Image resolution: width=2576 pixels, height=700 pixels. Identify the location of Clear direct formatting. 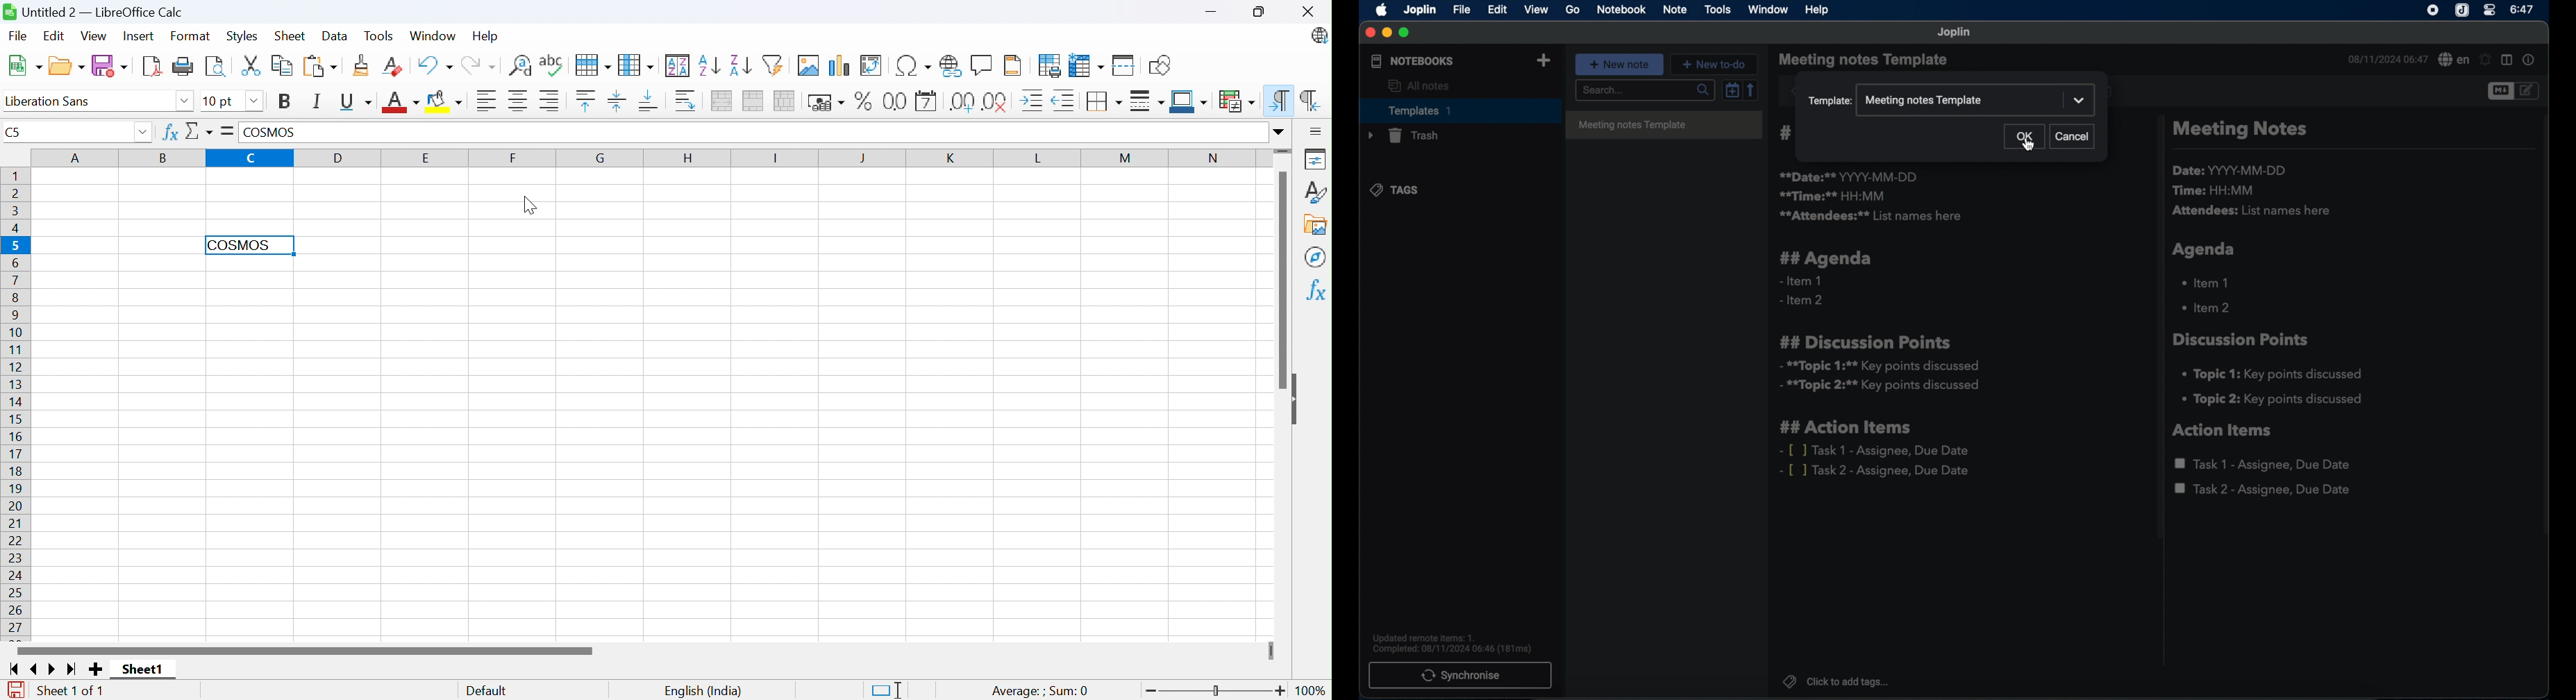
(392, 67).